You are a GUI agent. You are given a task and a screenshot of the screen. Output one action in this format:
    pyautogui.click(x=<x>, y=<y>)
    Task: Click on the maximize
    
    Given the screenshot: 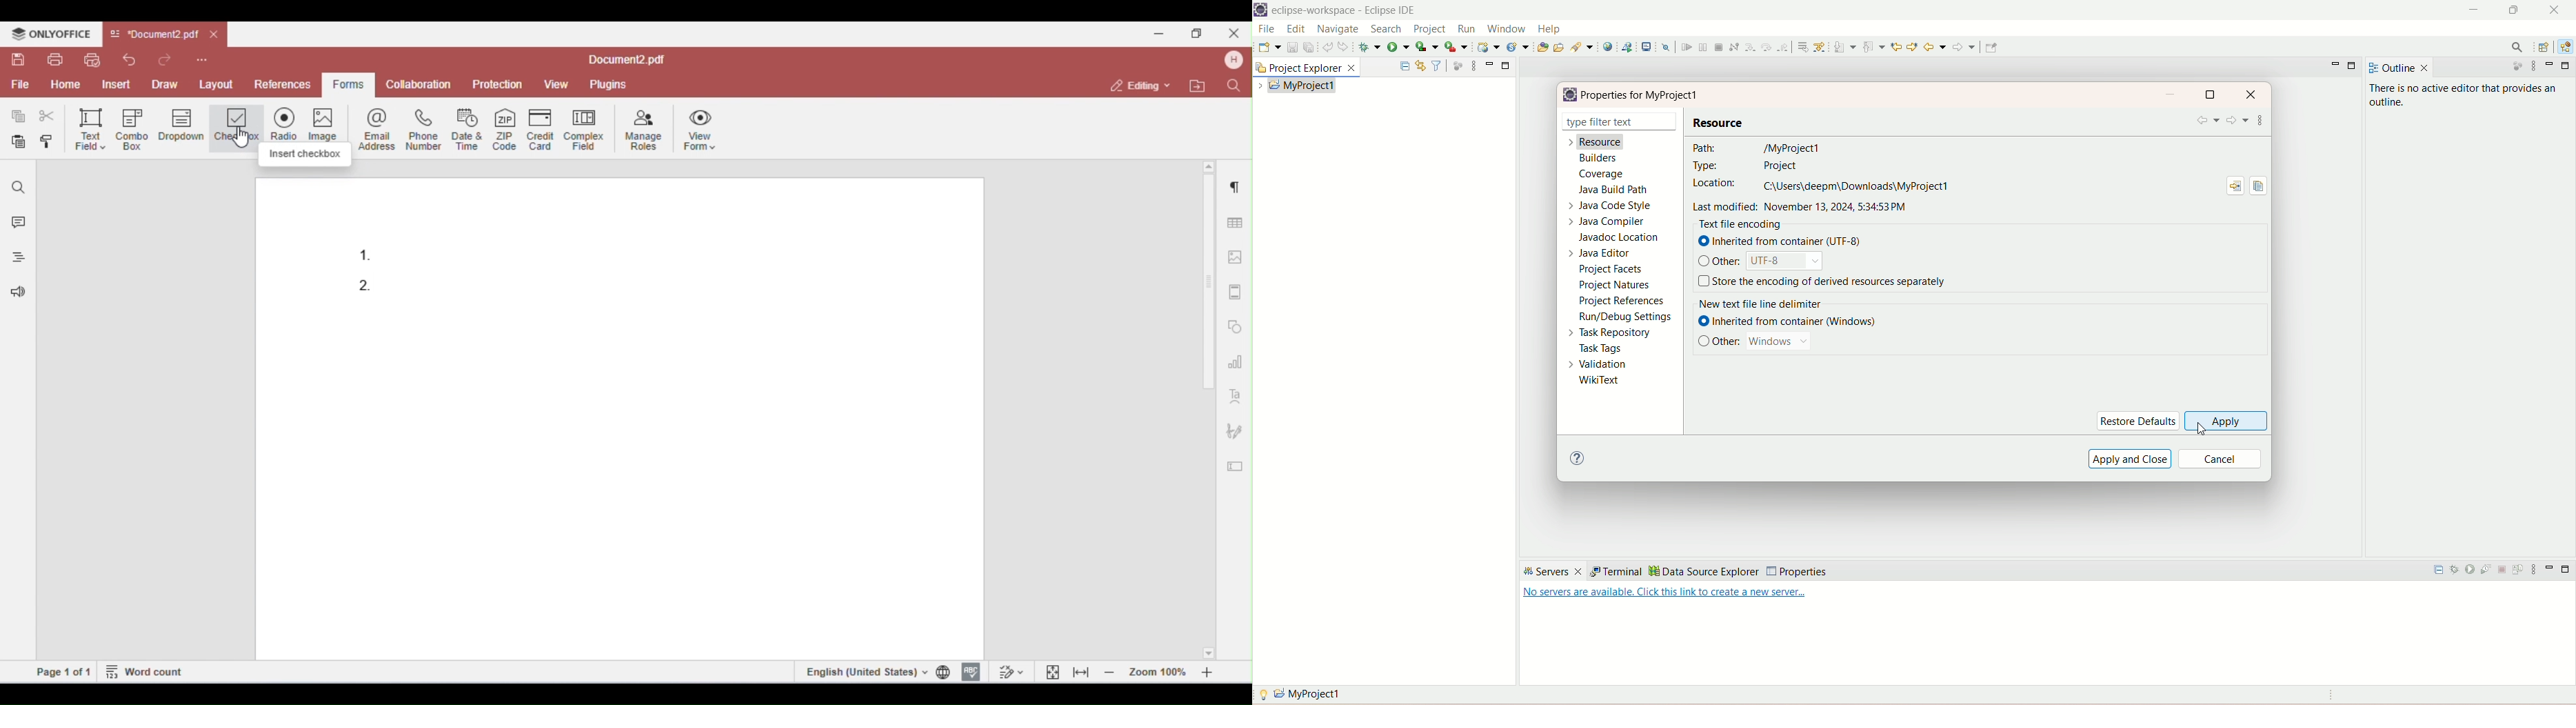 What is the action you would take?
    pyautogui.click(x=2513, y=11)
    